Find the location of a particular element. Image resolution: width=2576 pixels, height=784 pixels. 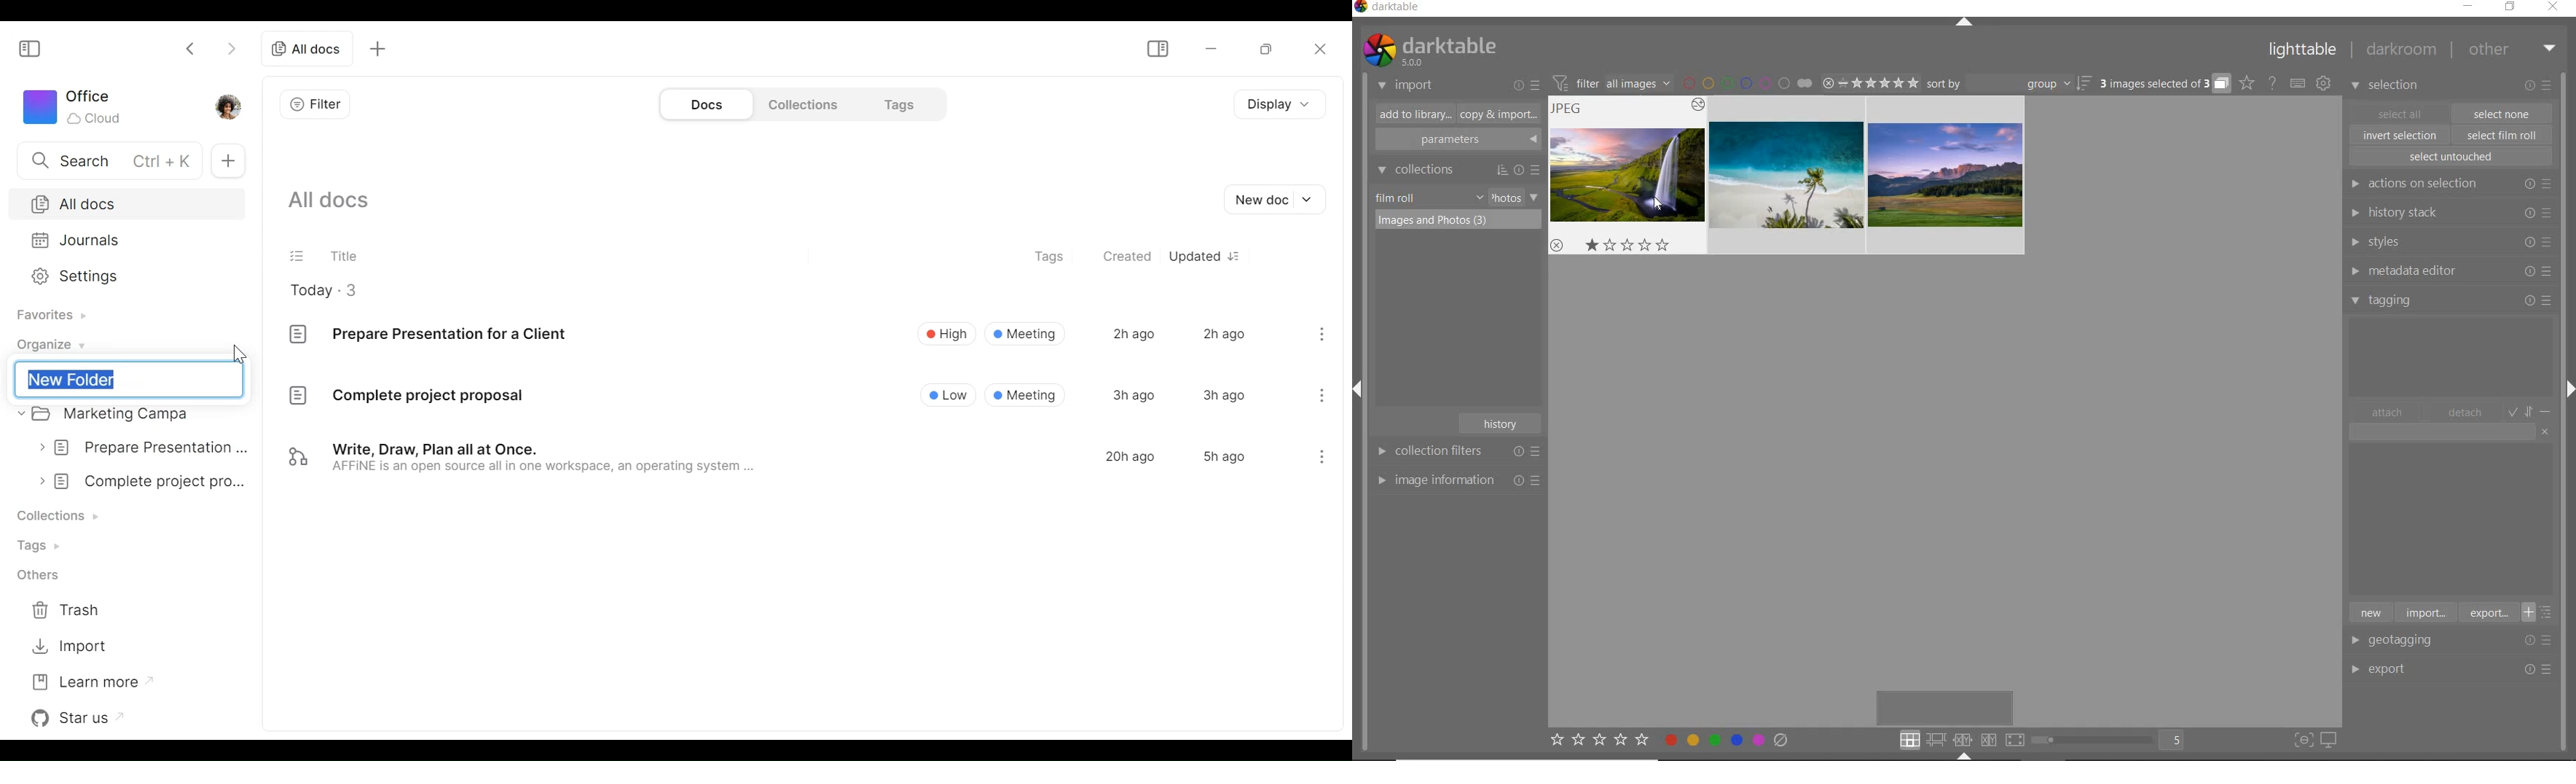

expand/collapse is located at coordinates (1965, 24).